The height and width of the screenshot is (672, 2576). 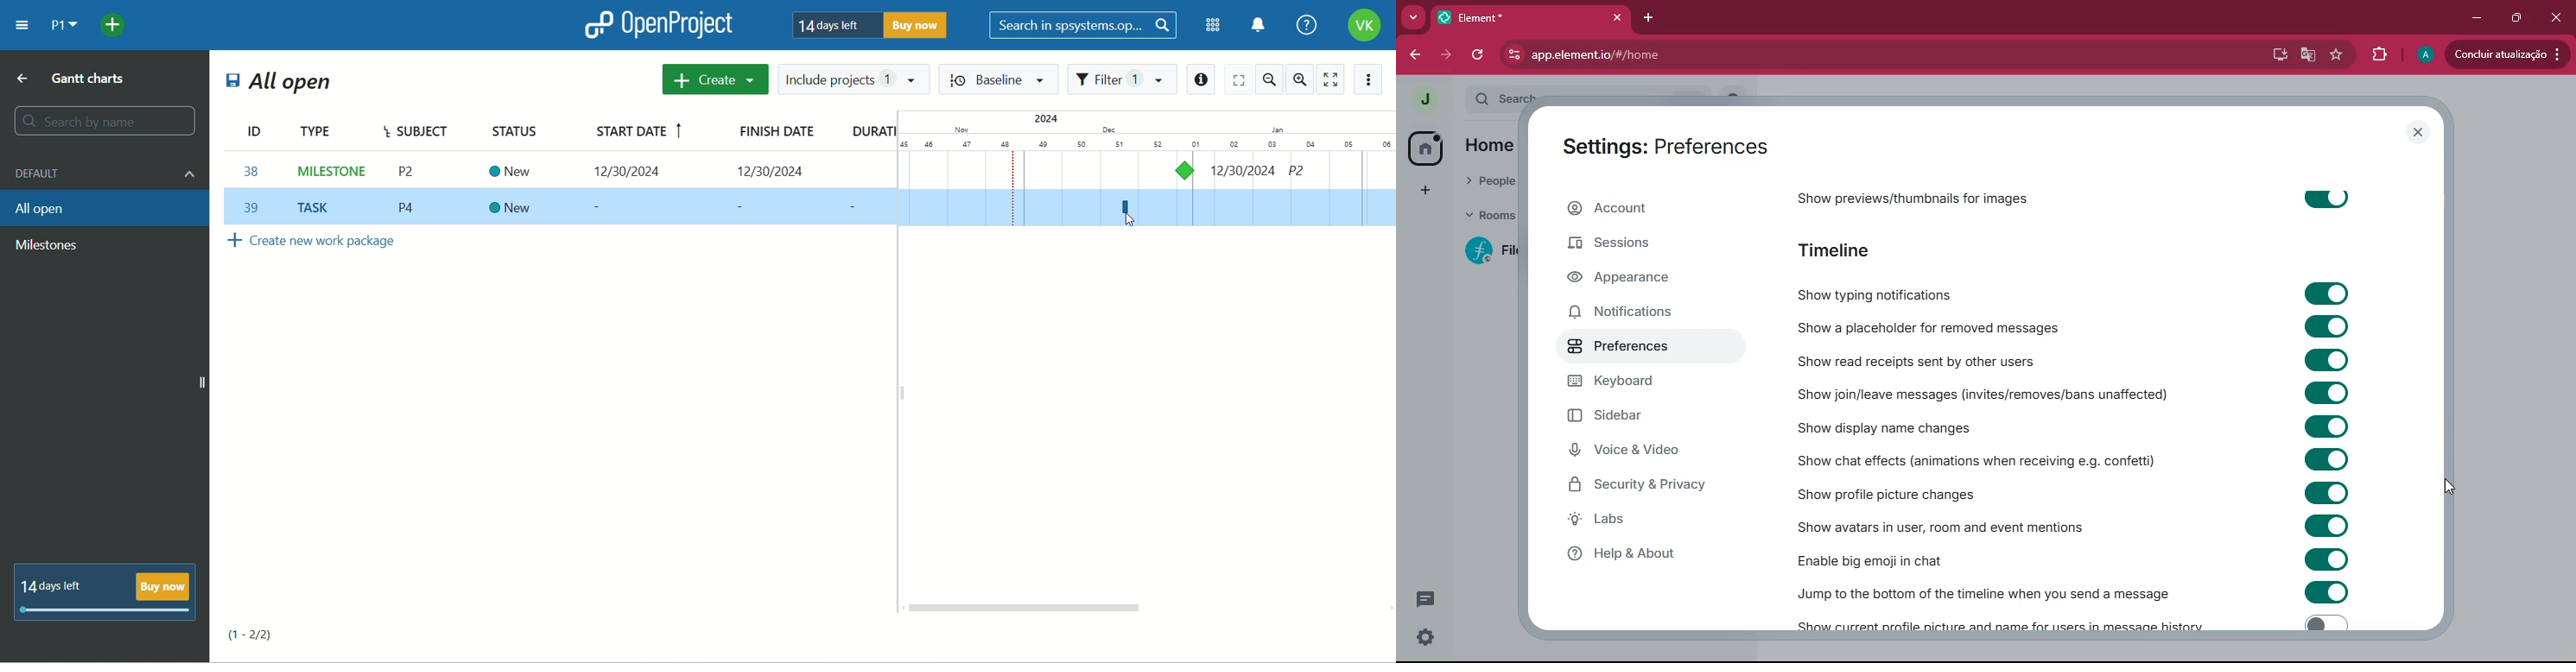 I want to click on rooms, so click(x=1489, y=216).